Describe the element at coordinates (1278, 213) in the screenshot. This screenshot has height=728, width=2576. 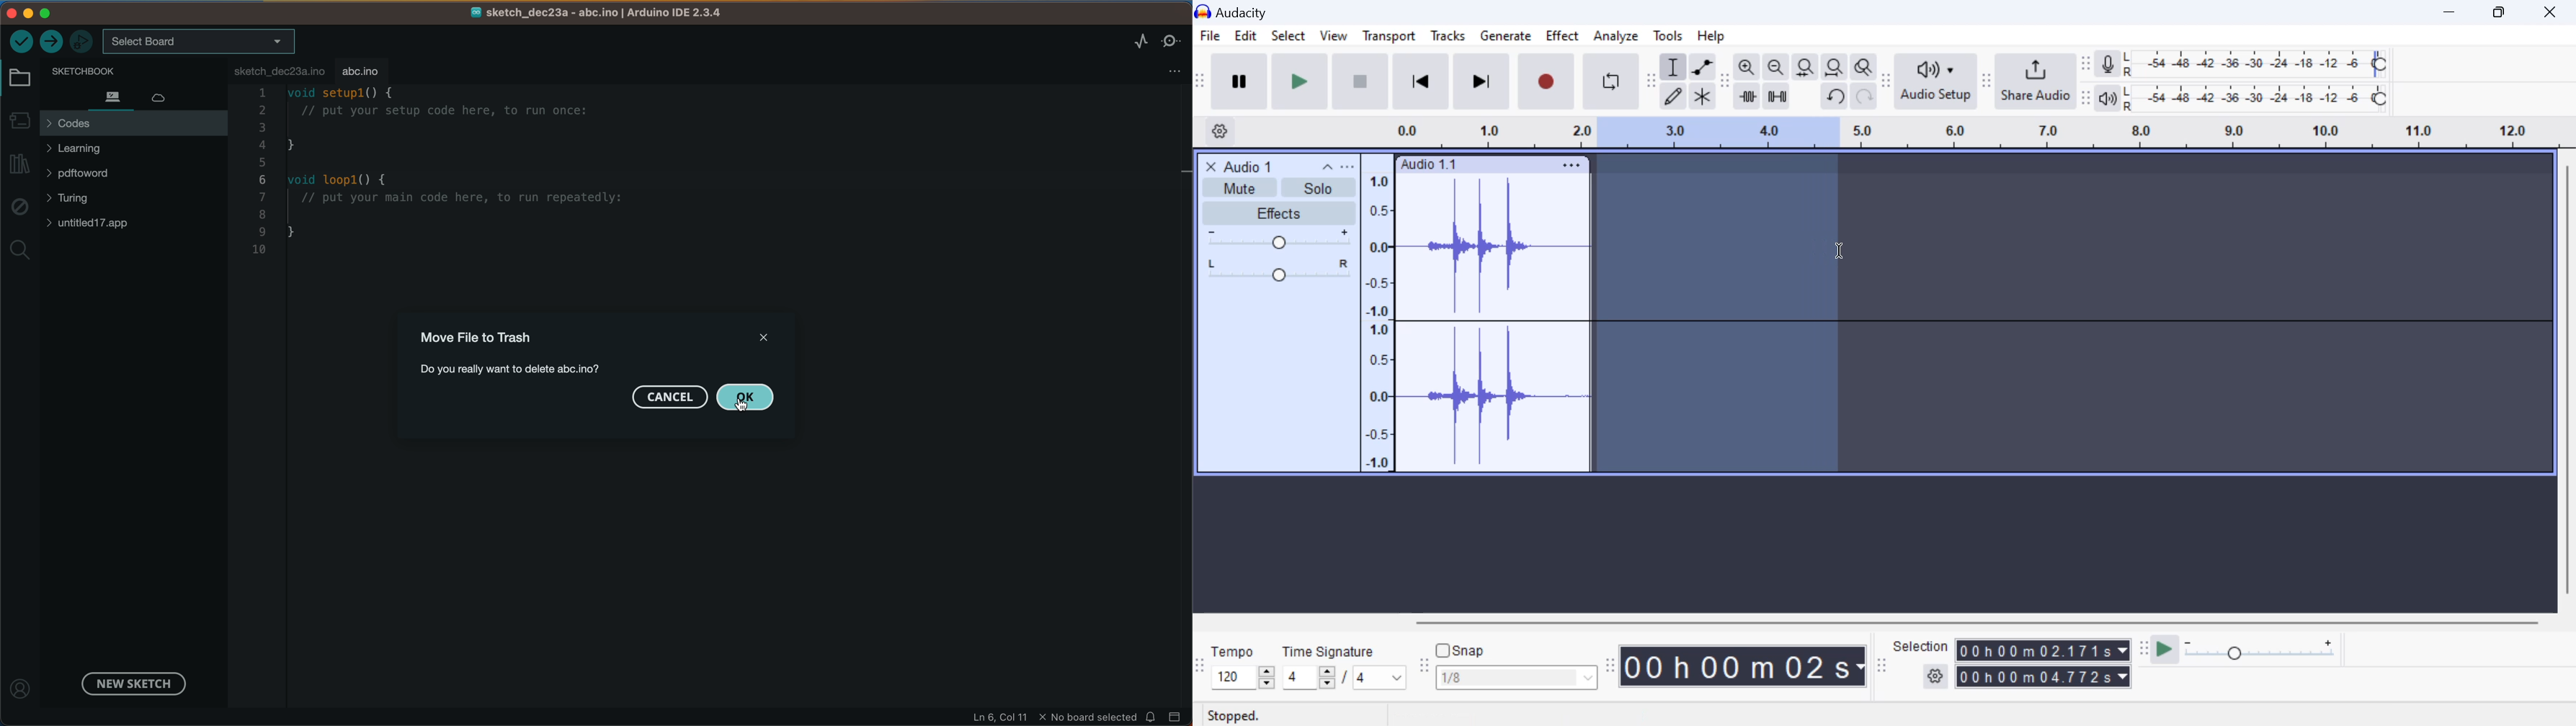
I see `Effects` at that location.